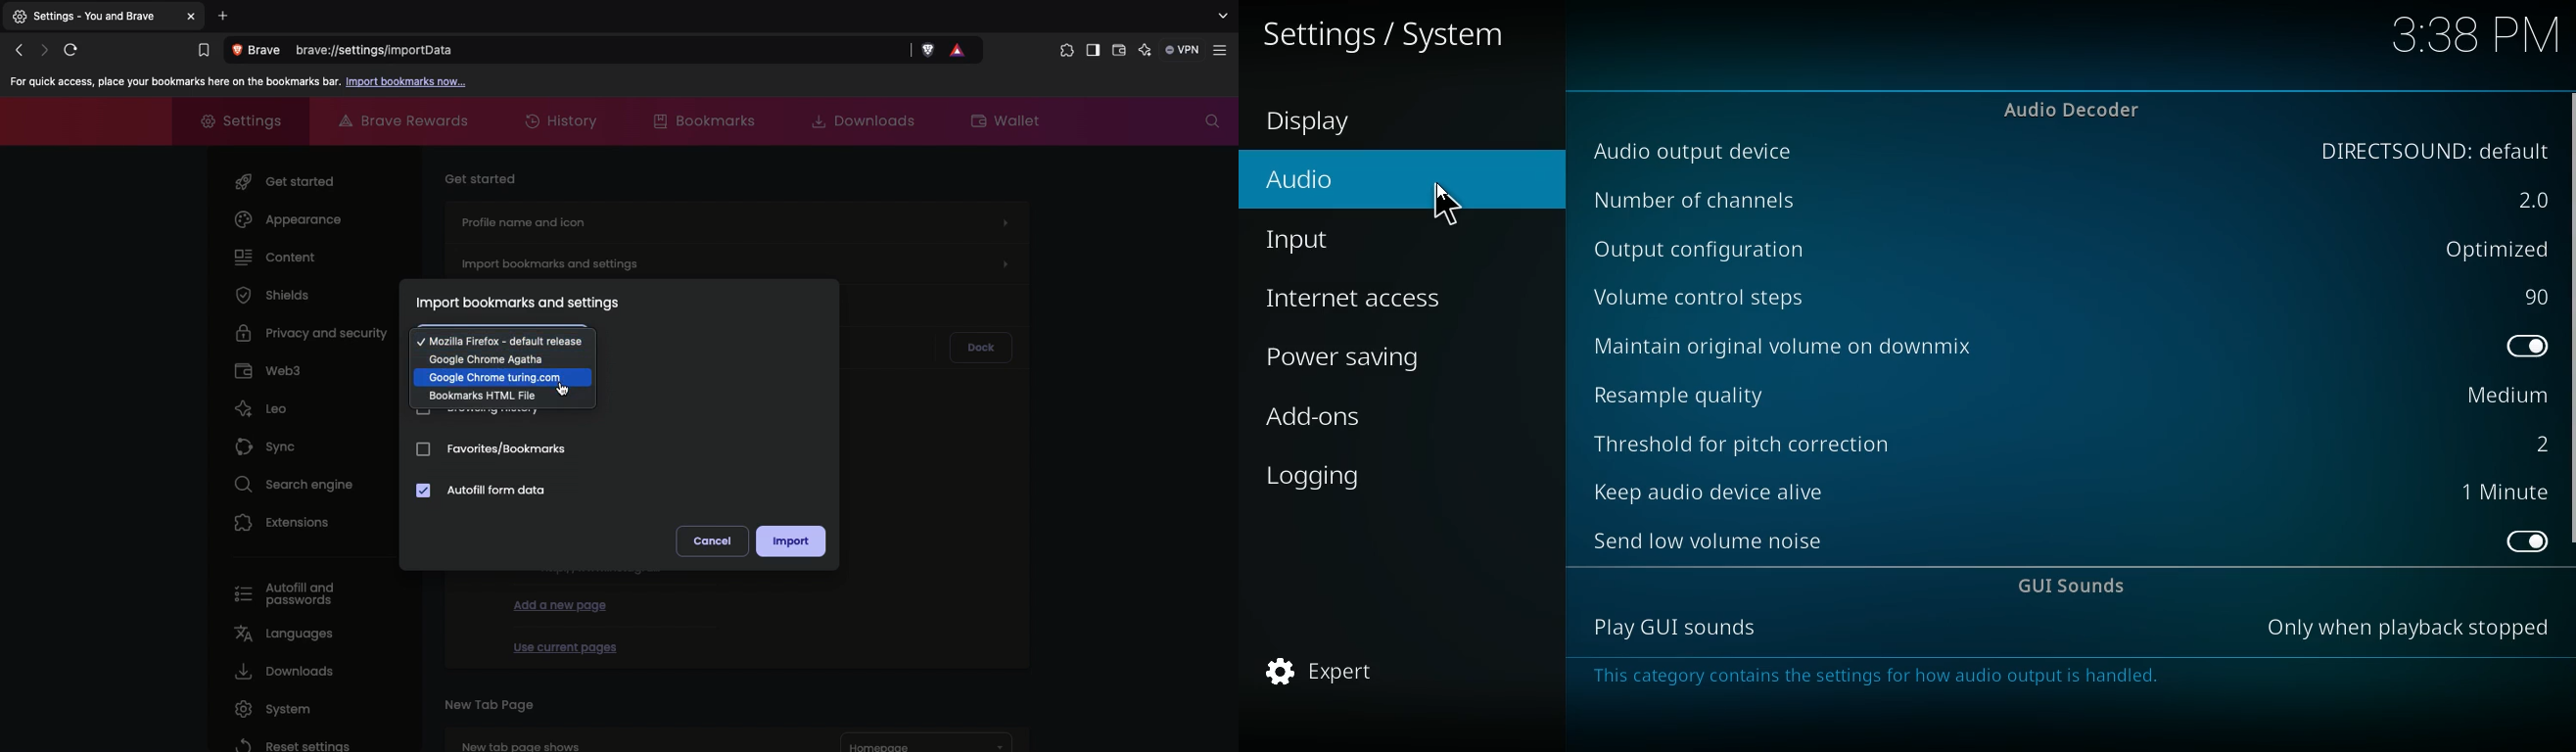 Image resolution: width=2576 pixels, height=756 pixels. What do you see at coordinates (491, 452) in the screenshot?
I see `Favorites/bookmarks` at bounding box center [491, 452].